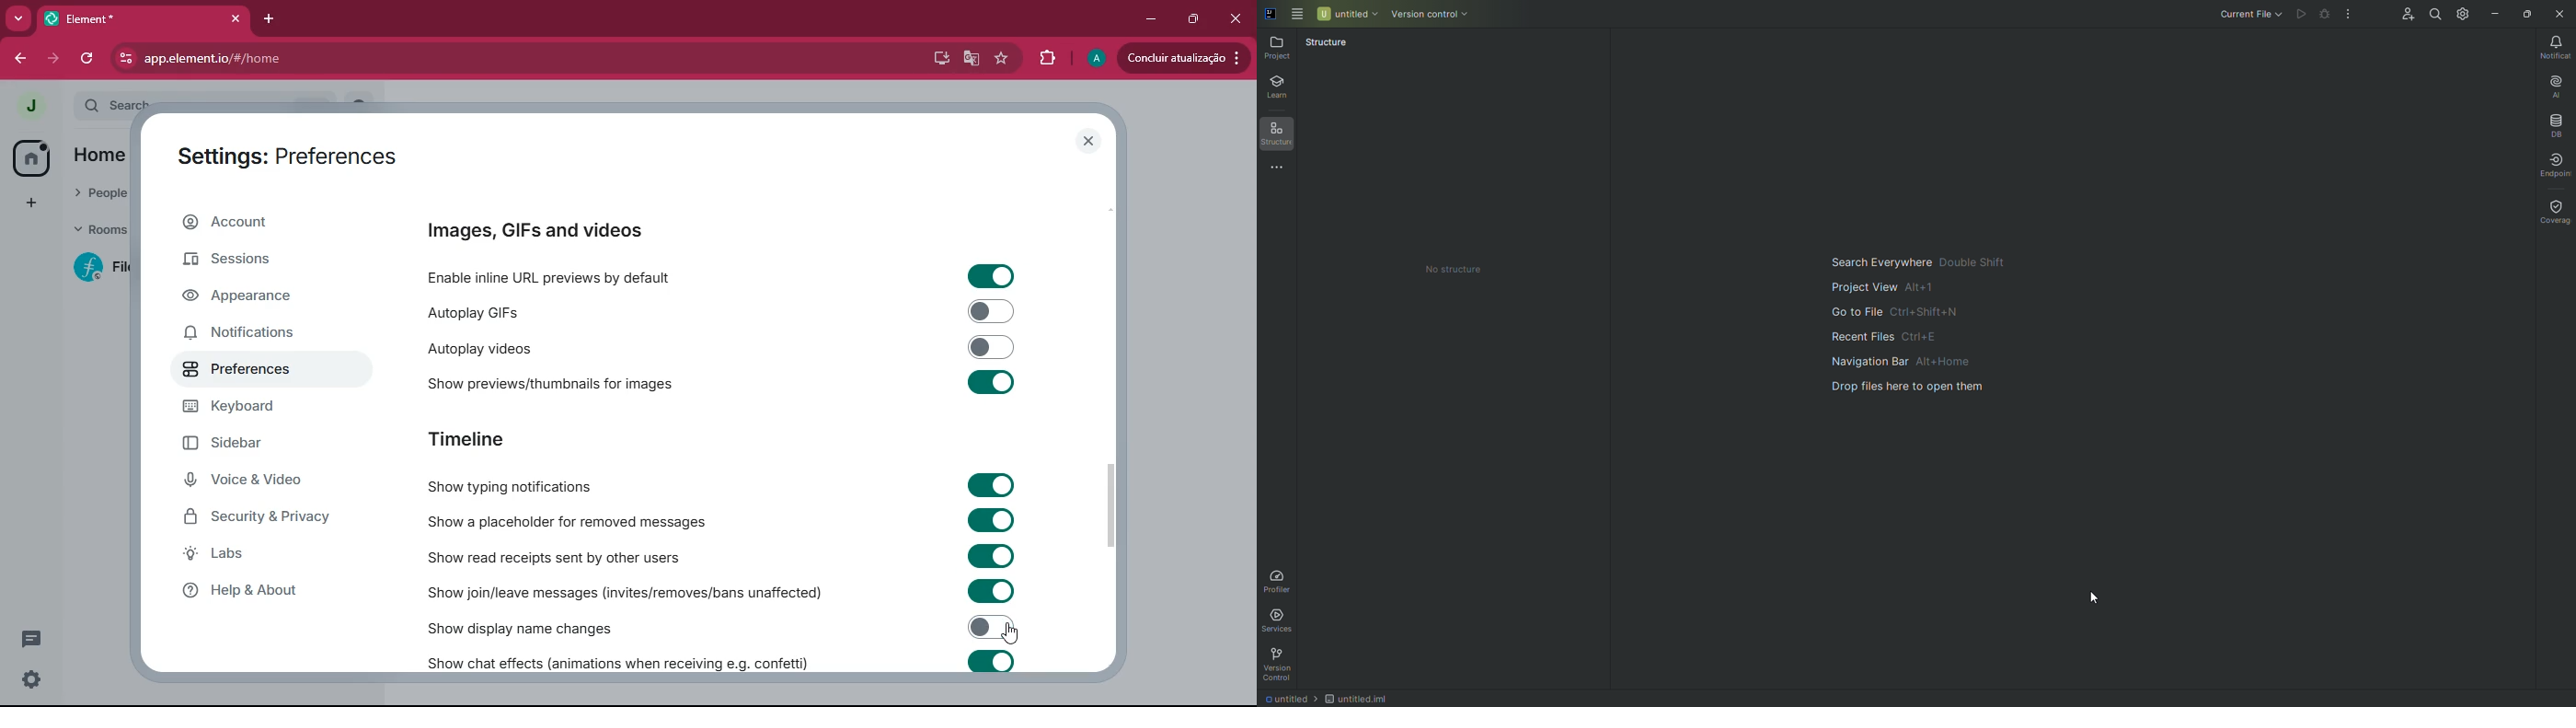 Image resolution: width=2576 pixels, height=728 pixels. Describe the element at coordinates (1277, 50) in the screenshot. I see `Project` at that location.